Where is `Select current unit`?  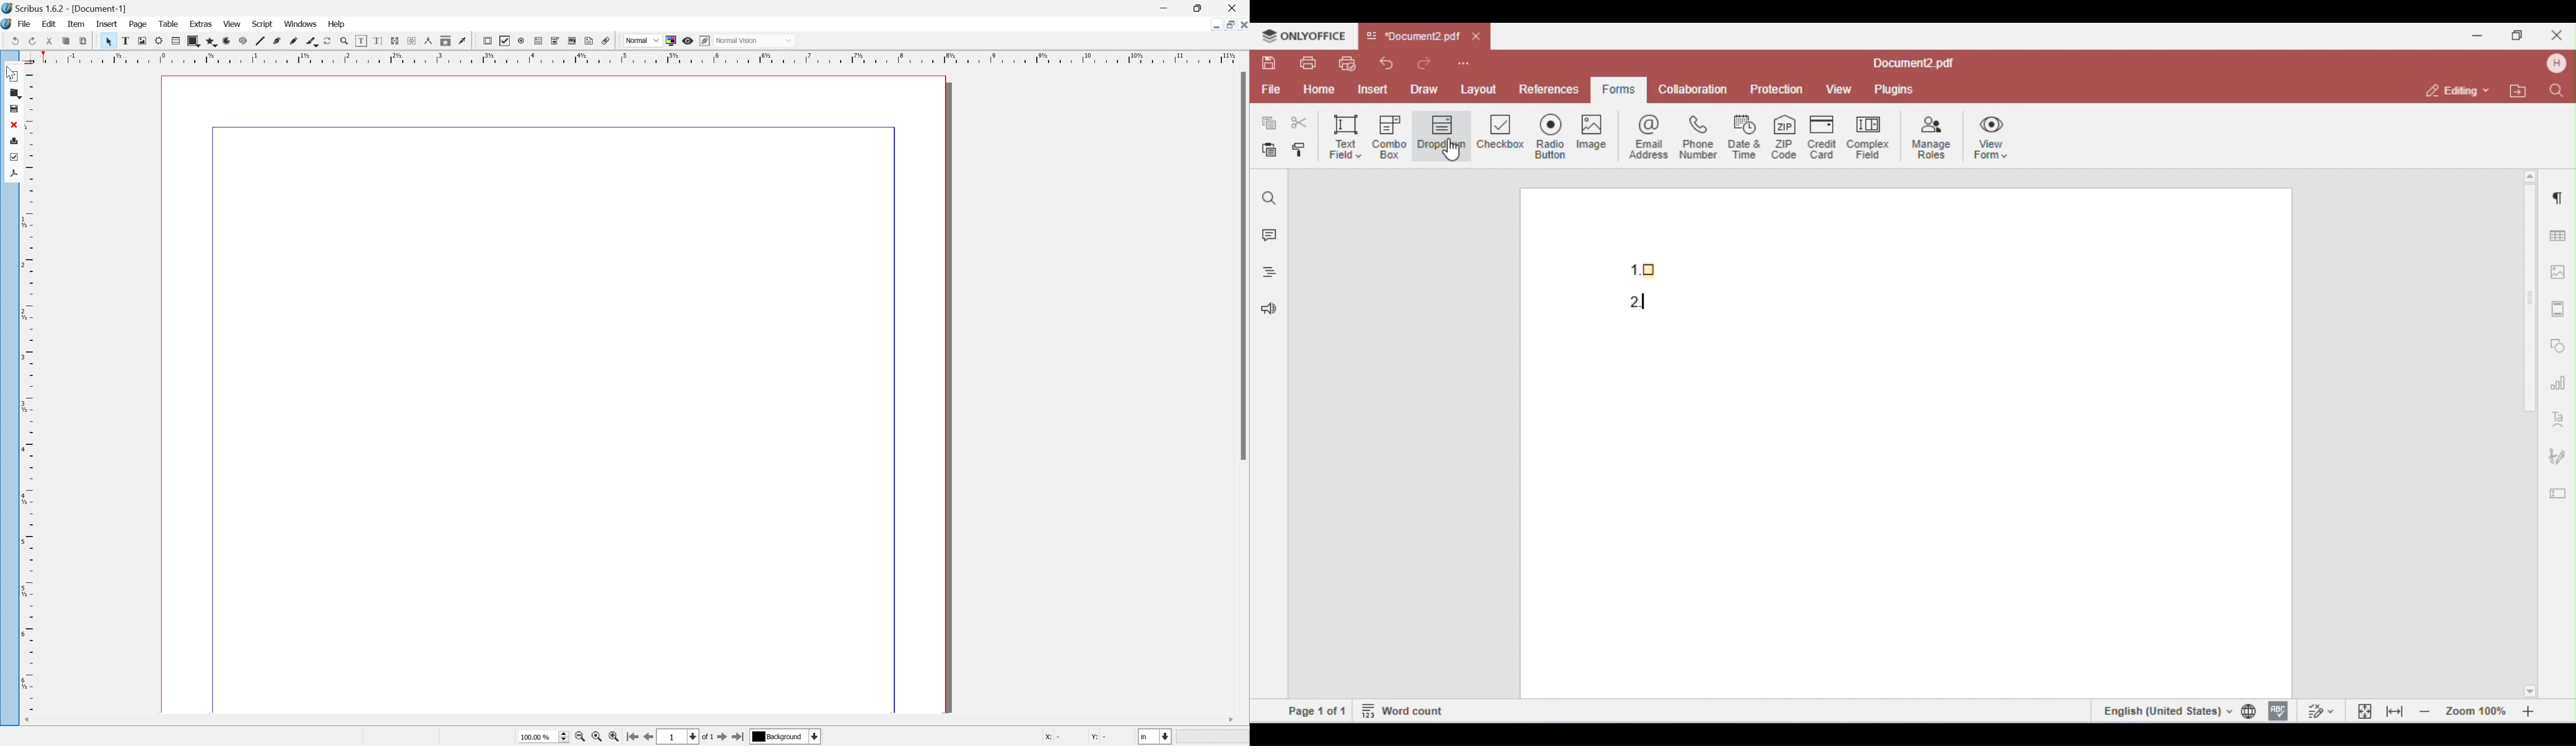 Select current unit is located at coordinates (1154, 736).